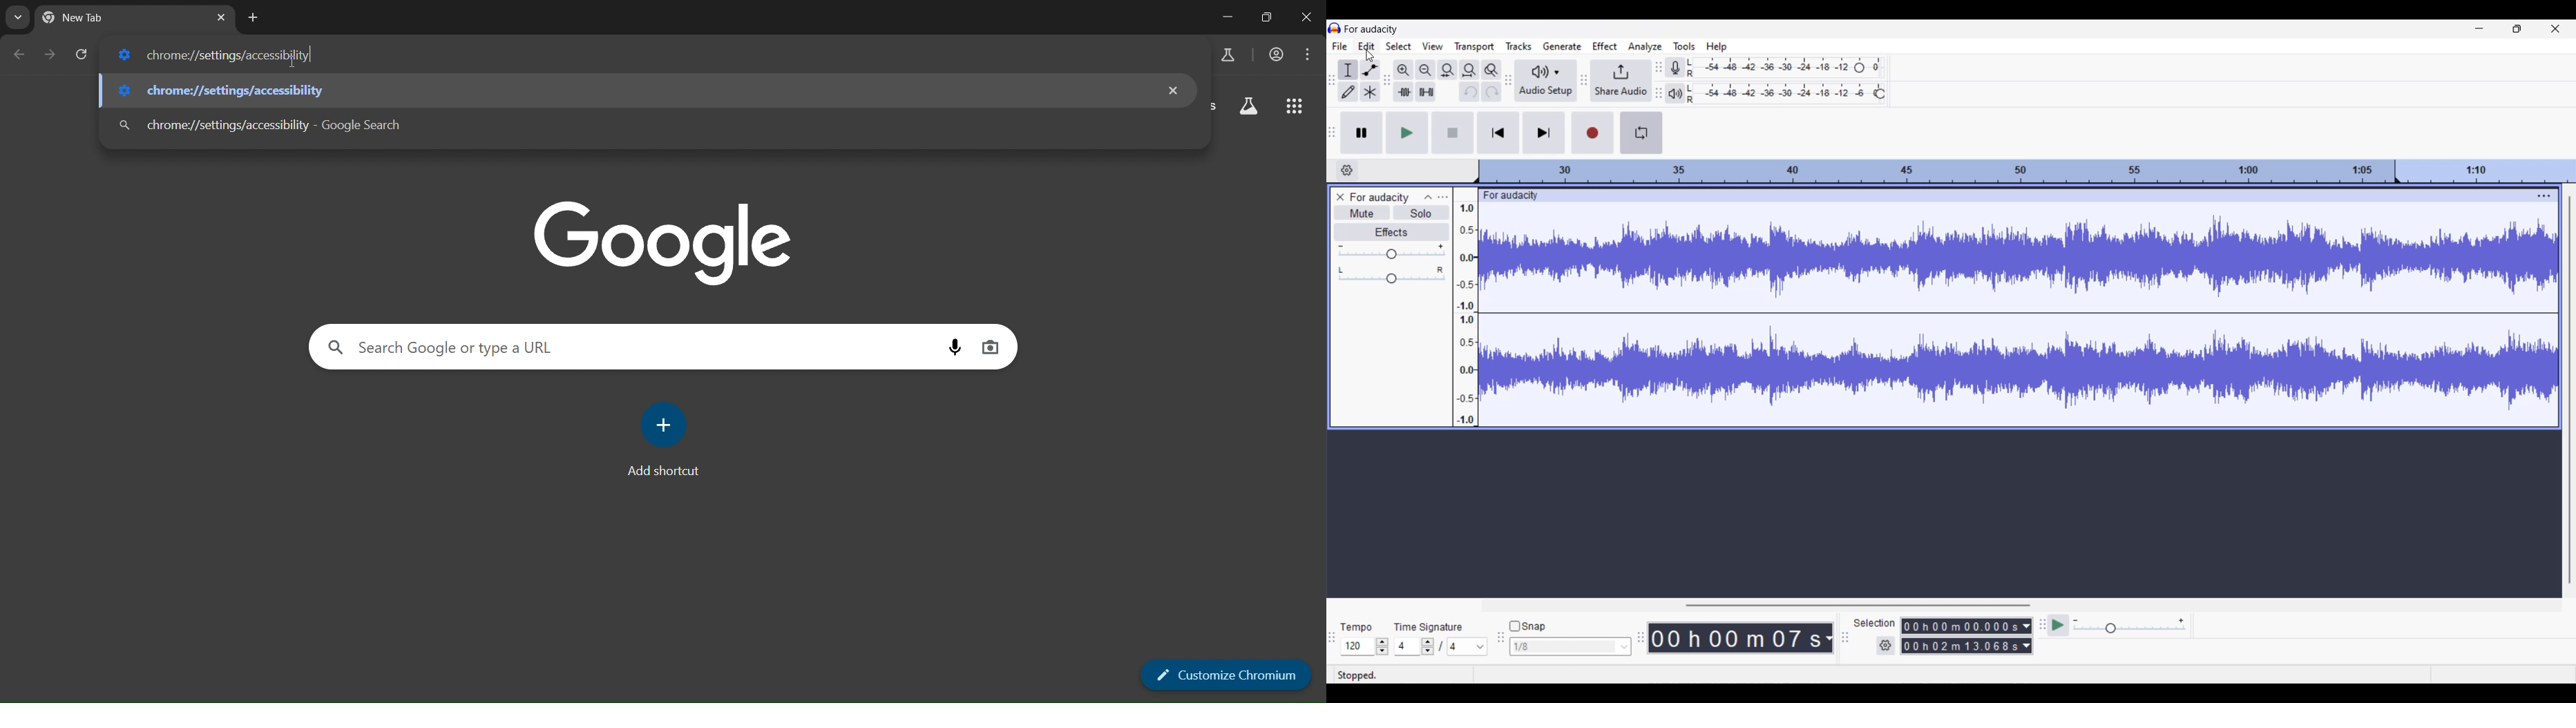 This screenshot has width=2576, height=728. What do you see at coordinates (1340, 46) in the screenshot?
I see `File menu` at bounding box center [1340, 46].